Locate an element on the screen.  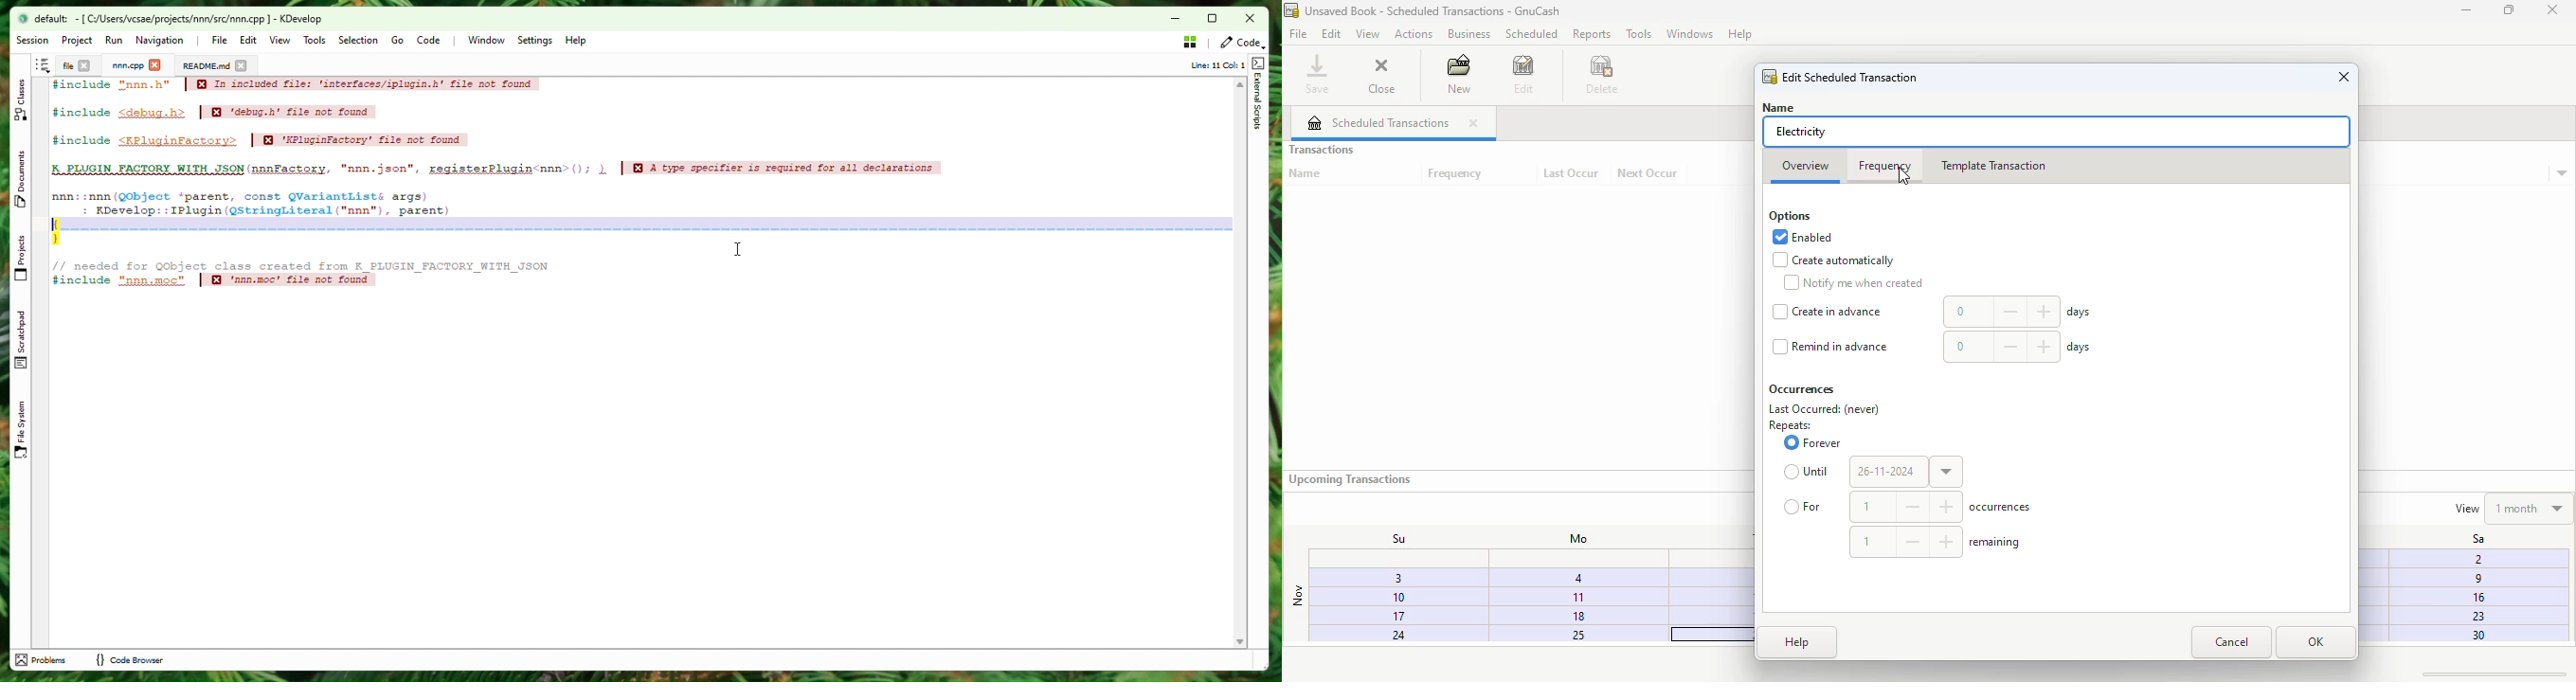
Electricity is located at coordinates (1801, 132).